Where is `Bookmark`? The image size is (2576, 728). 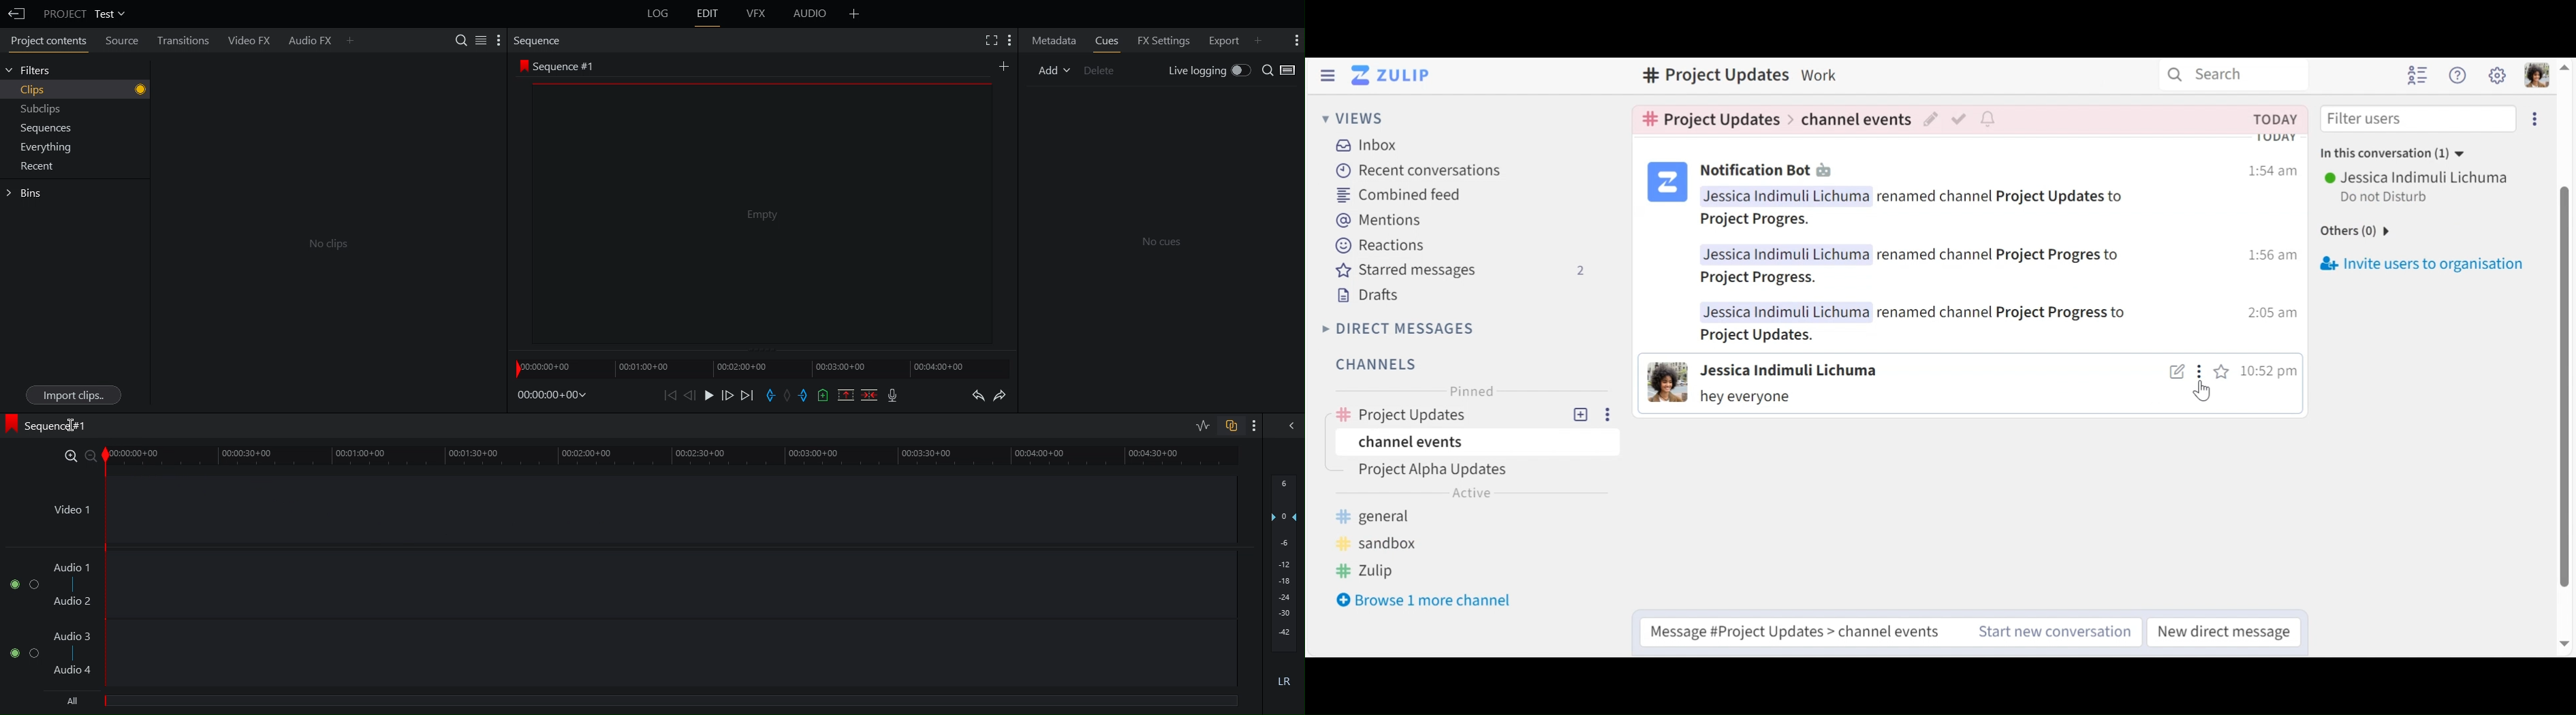
Bookmark is located at coordinates (823, 394).